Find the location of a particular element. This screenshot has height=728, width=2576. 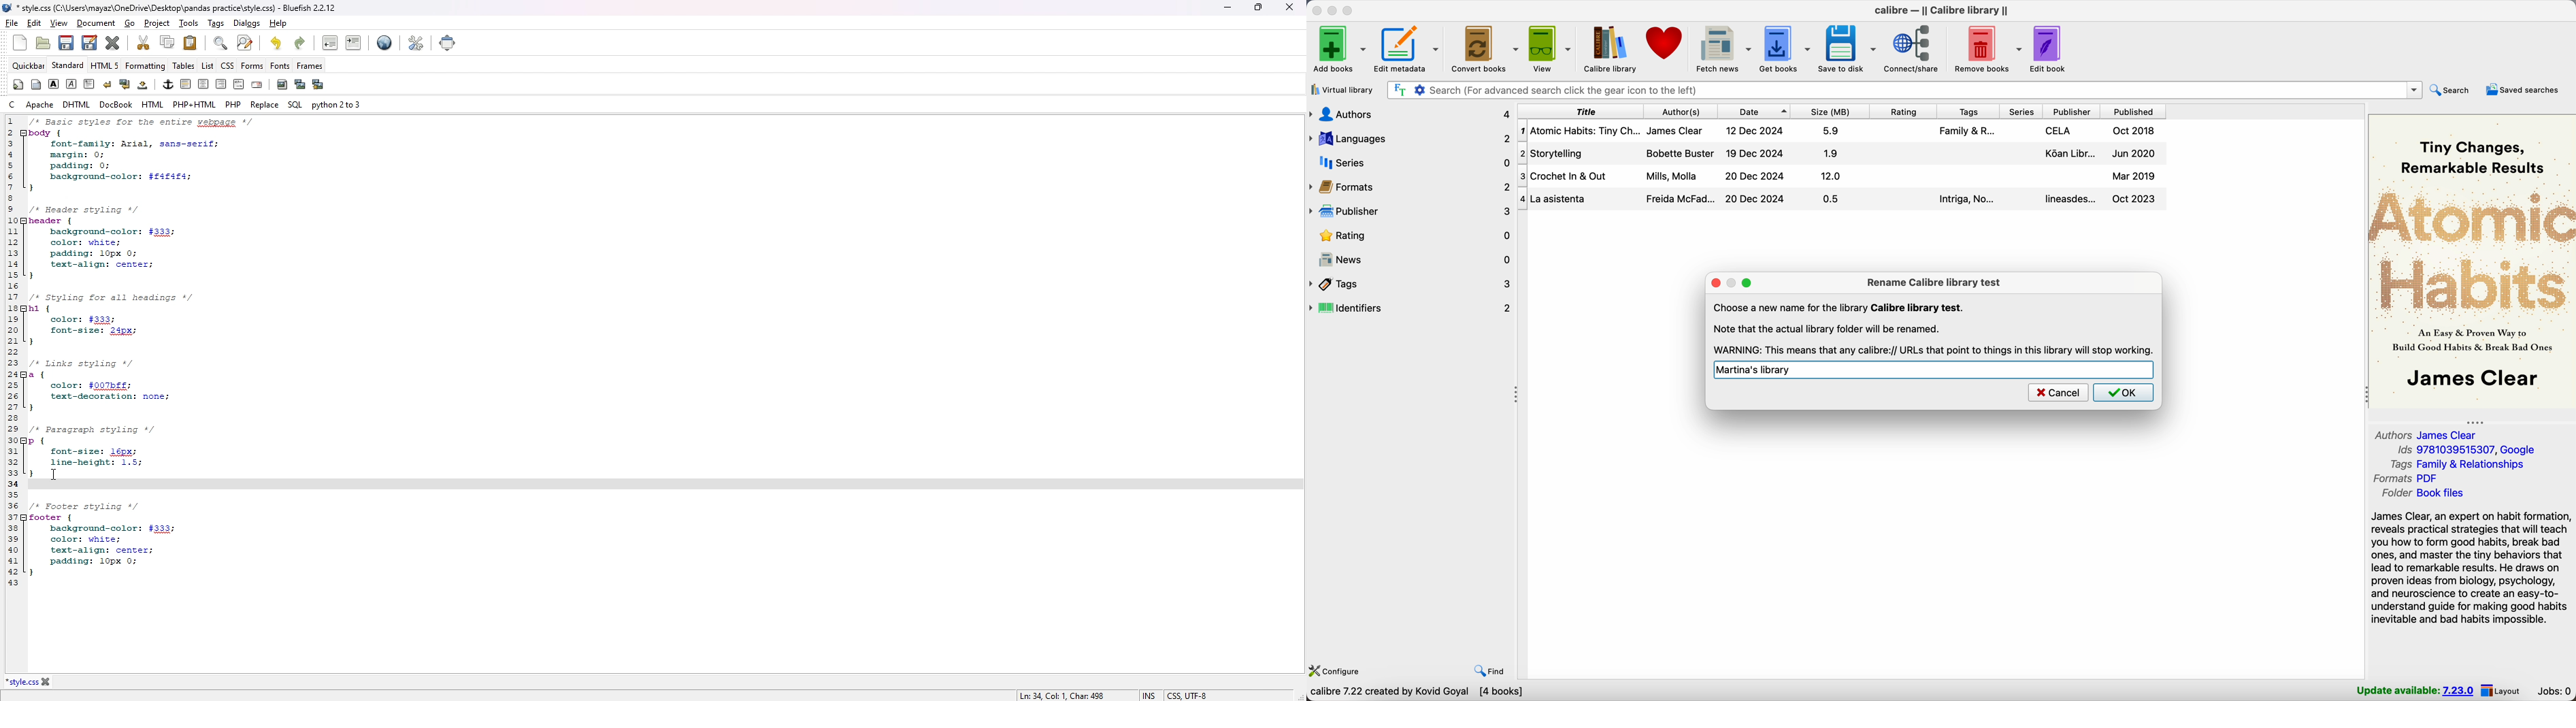

paste is located at coordinates (191, 43).